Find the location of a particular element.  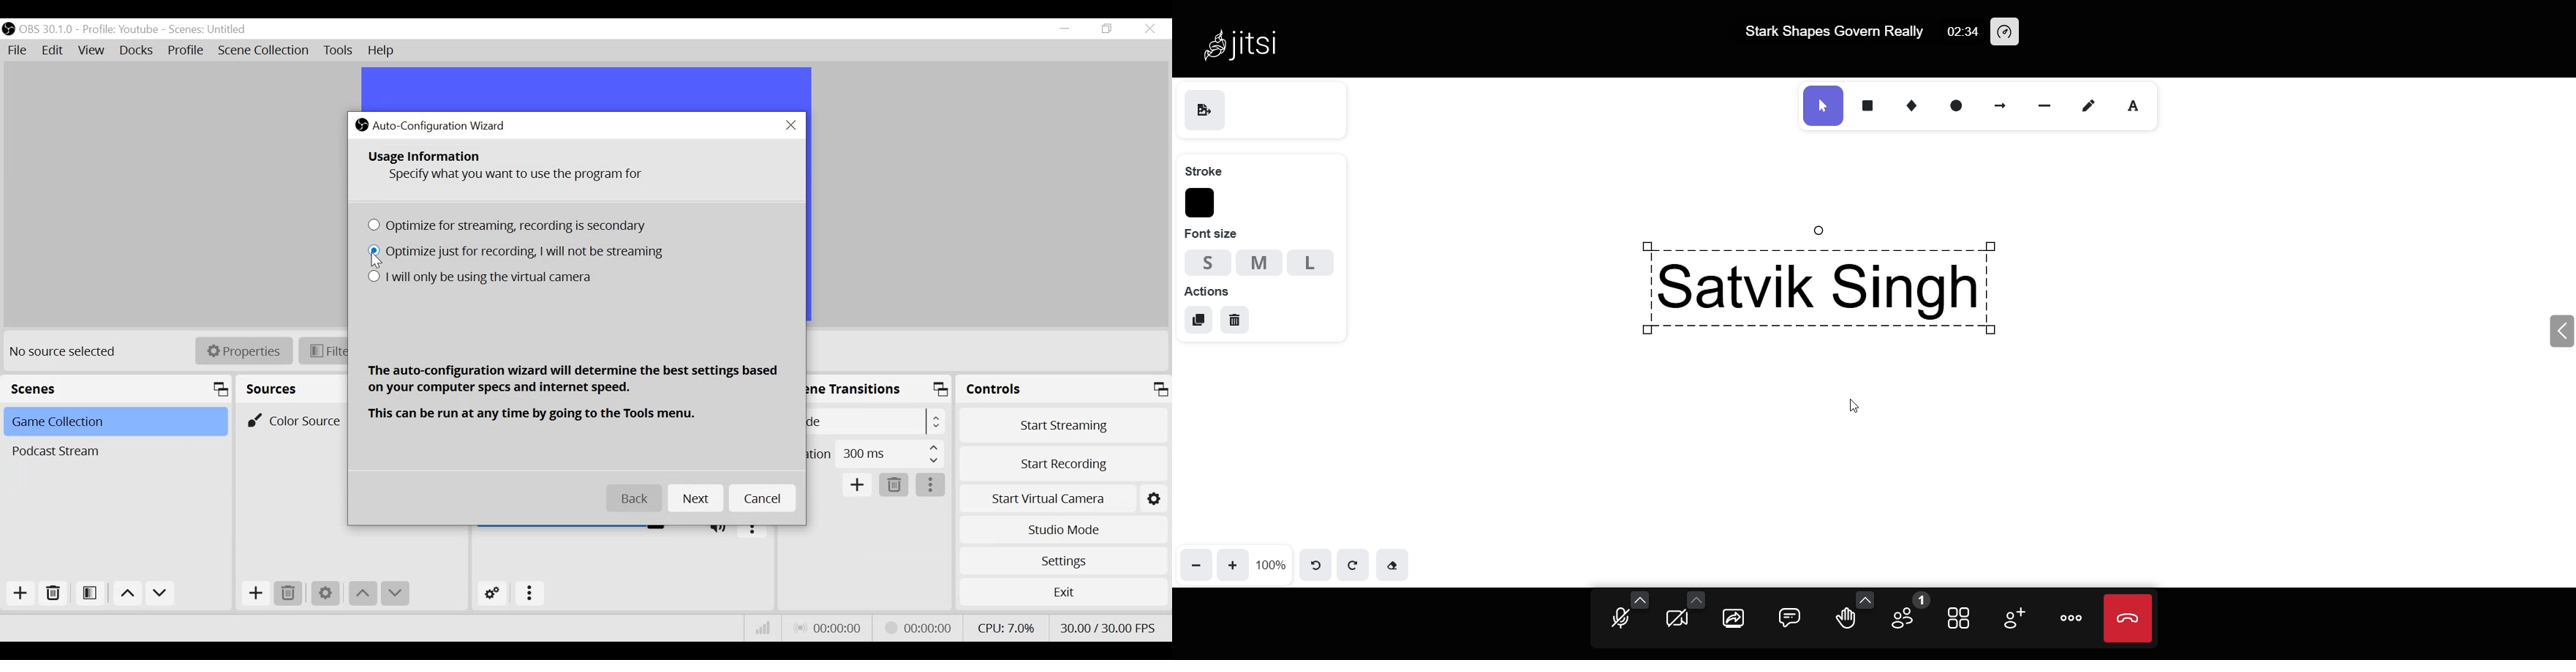

Add  is located at coordinates (256, 595).